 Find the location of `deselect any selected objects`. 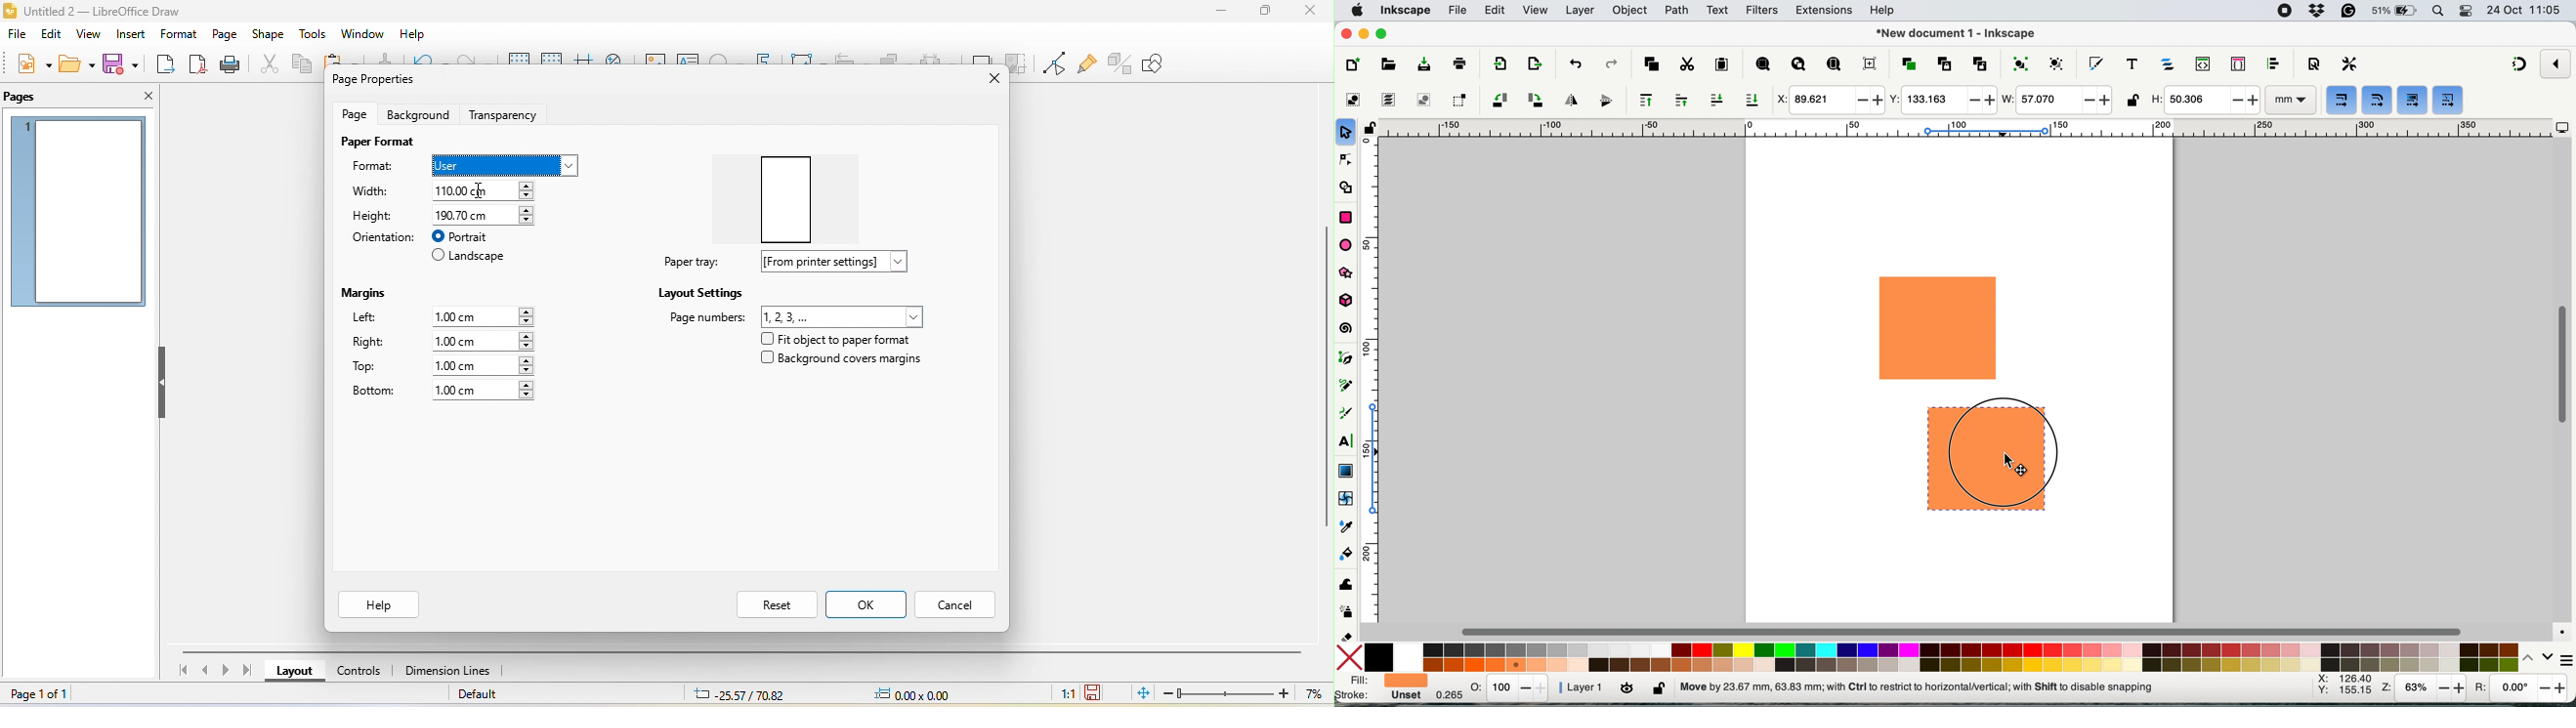

deselect any selected objects is located at coordinates (1422, 100).